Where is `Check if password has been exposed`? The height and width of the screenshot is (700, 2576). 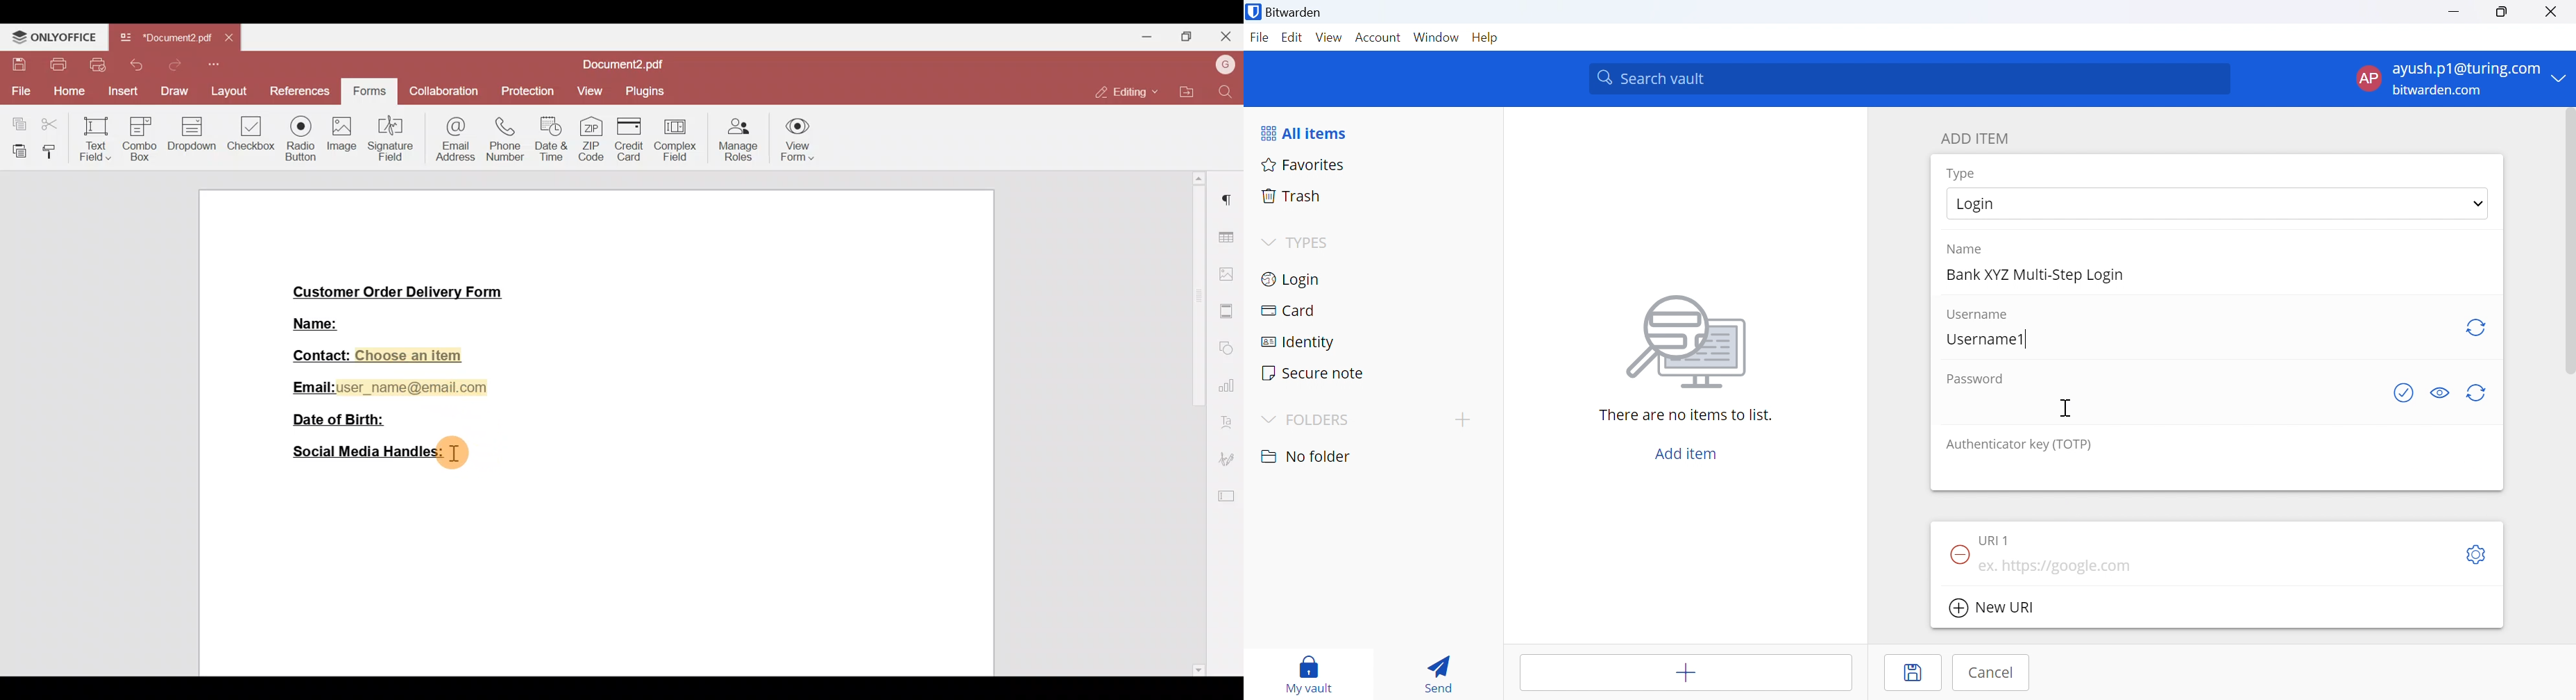 Check if password has been exposed is located at coordinates (2403, 396).